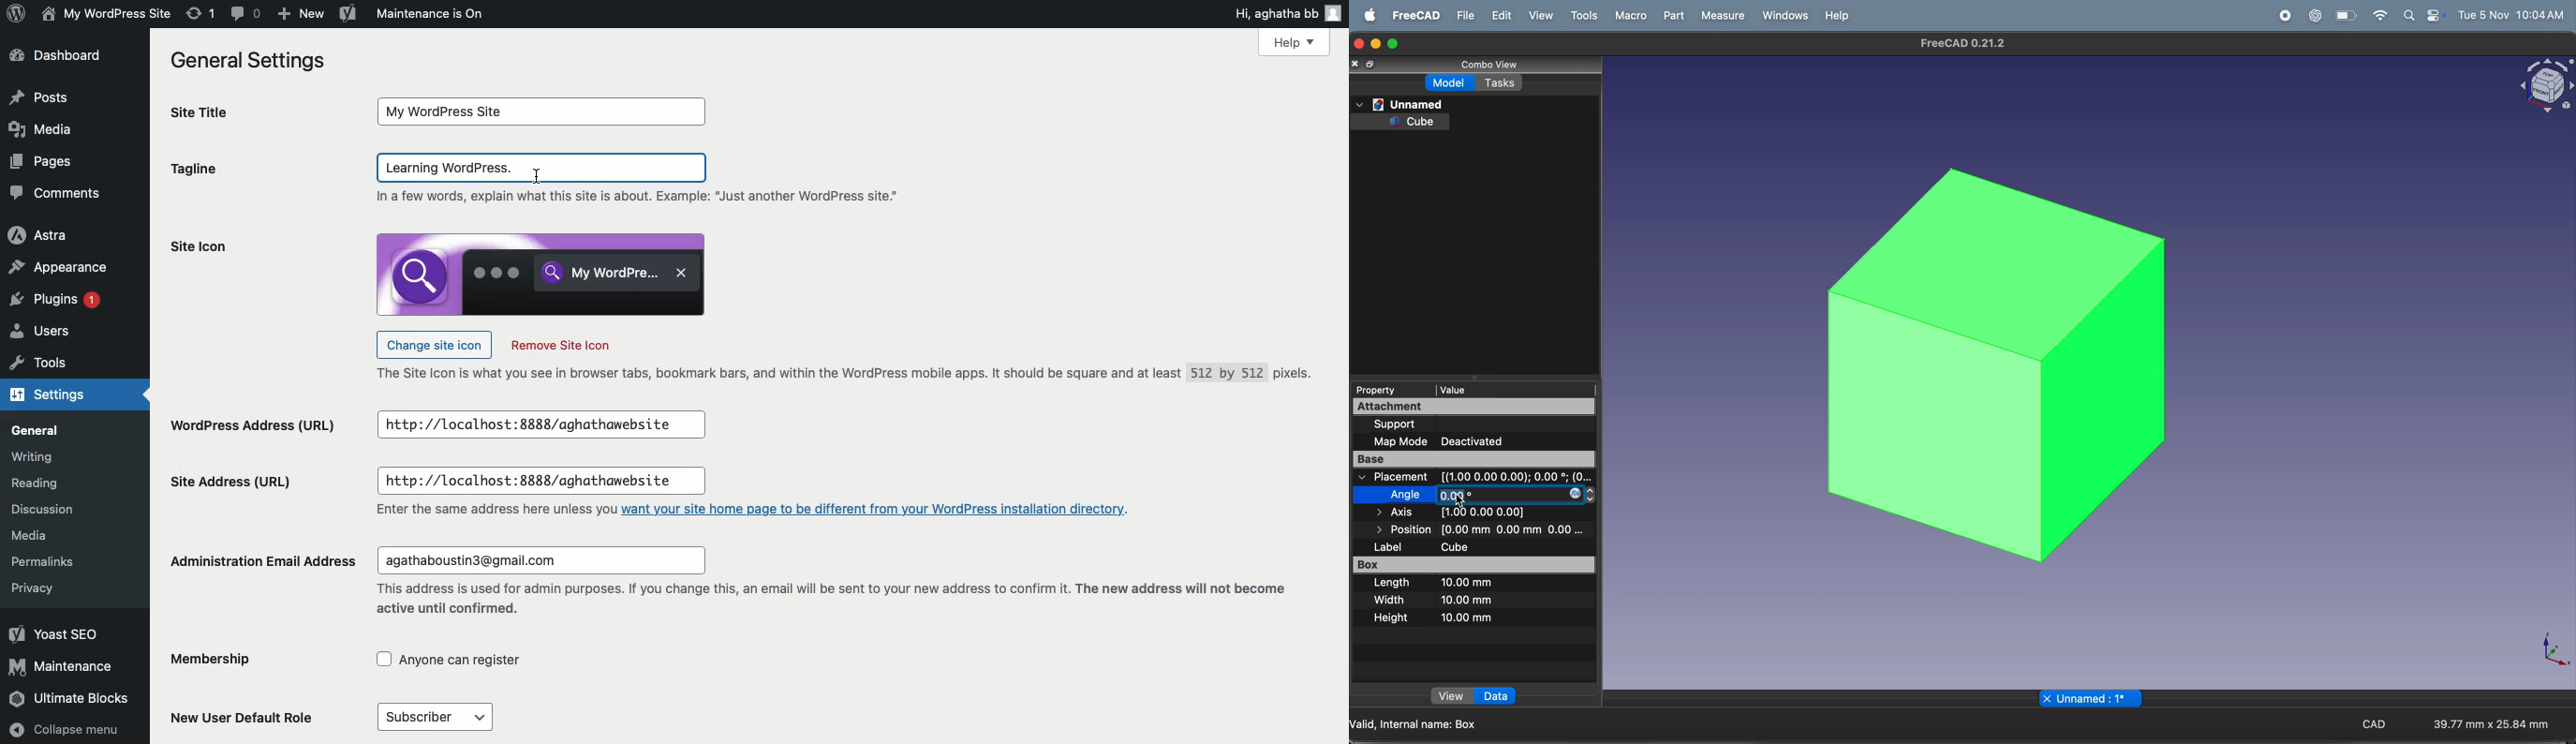 This screenshot has width=2576, height=756. What do you see at coordinates (1387, 602) in the screenshot?
I see `width` at bounding box center [1387, 602].